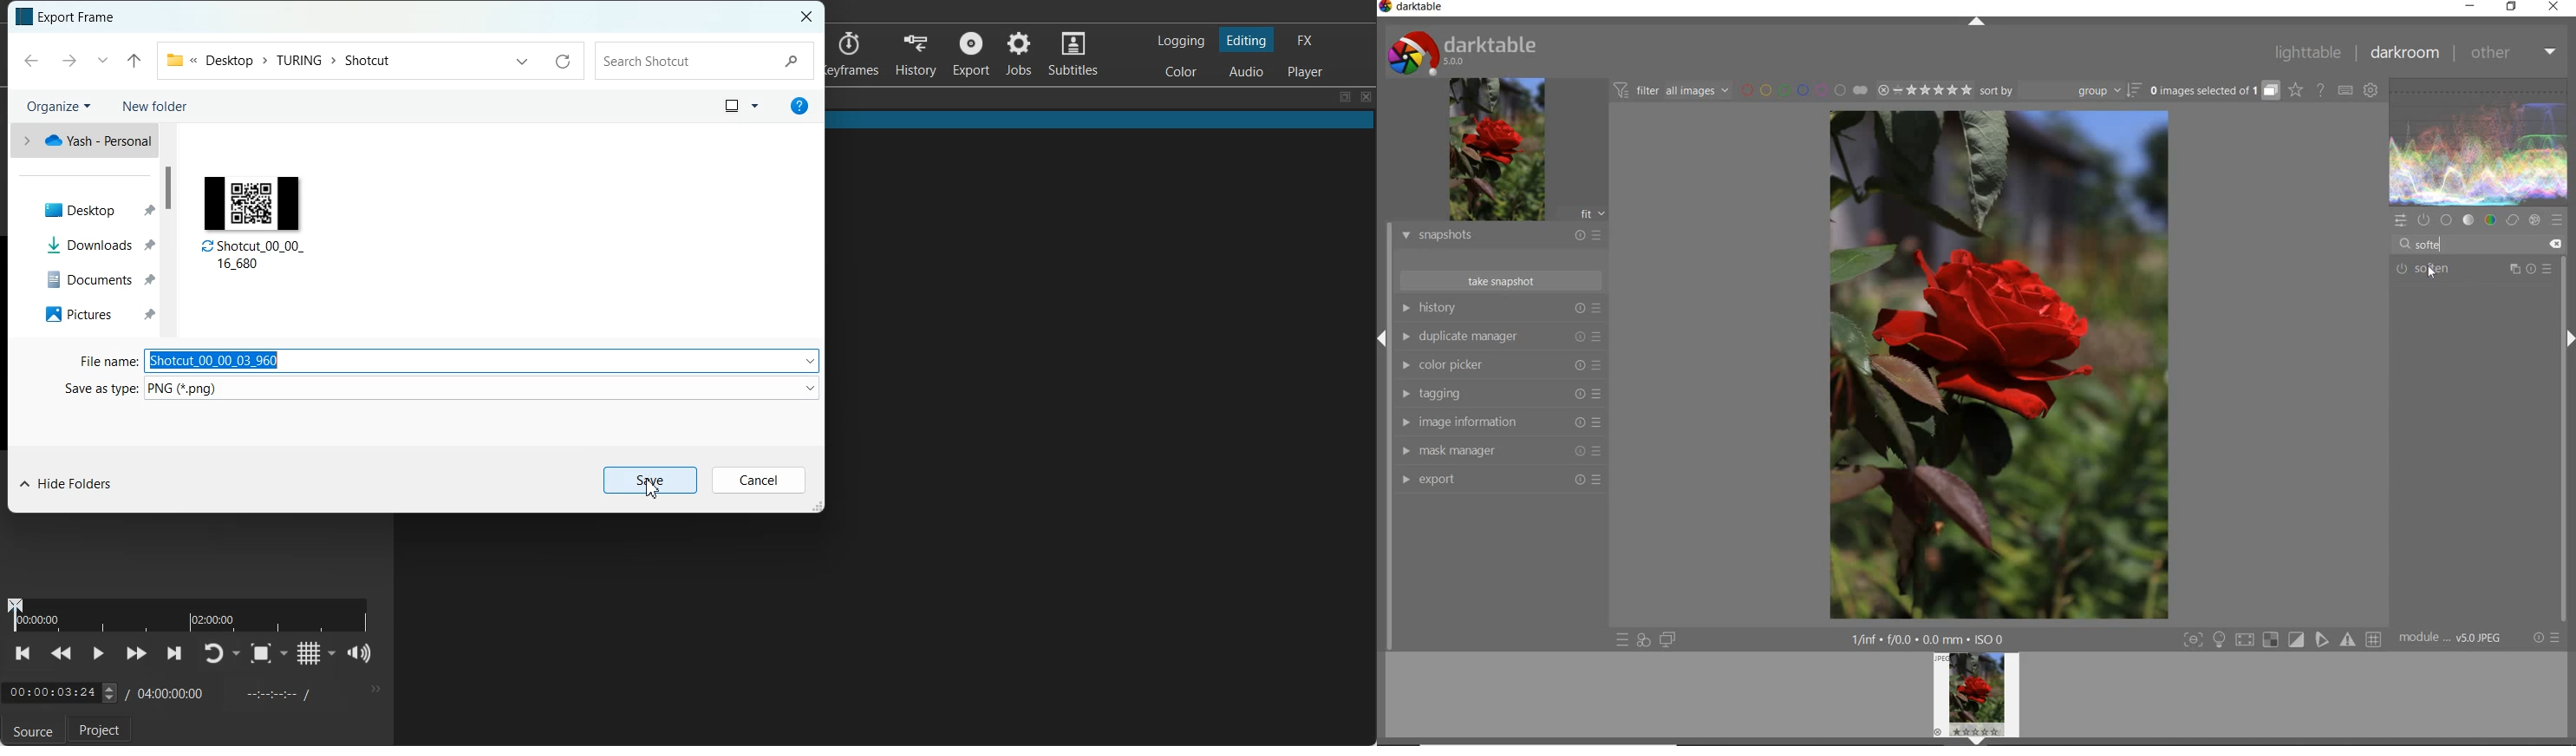 The width and height of the screenshot is (2576, 756). What do you see at coordinates (93, 245) in the screenshot?
I see `Downloads` at bounding box center [93, 245].